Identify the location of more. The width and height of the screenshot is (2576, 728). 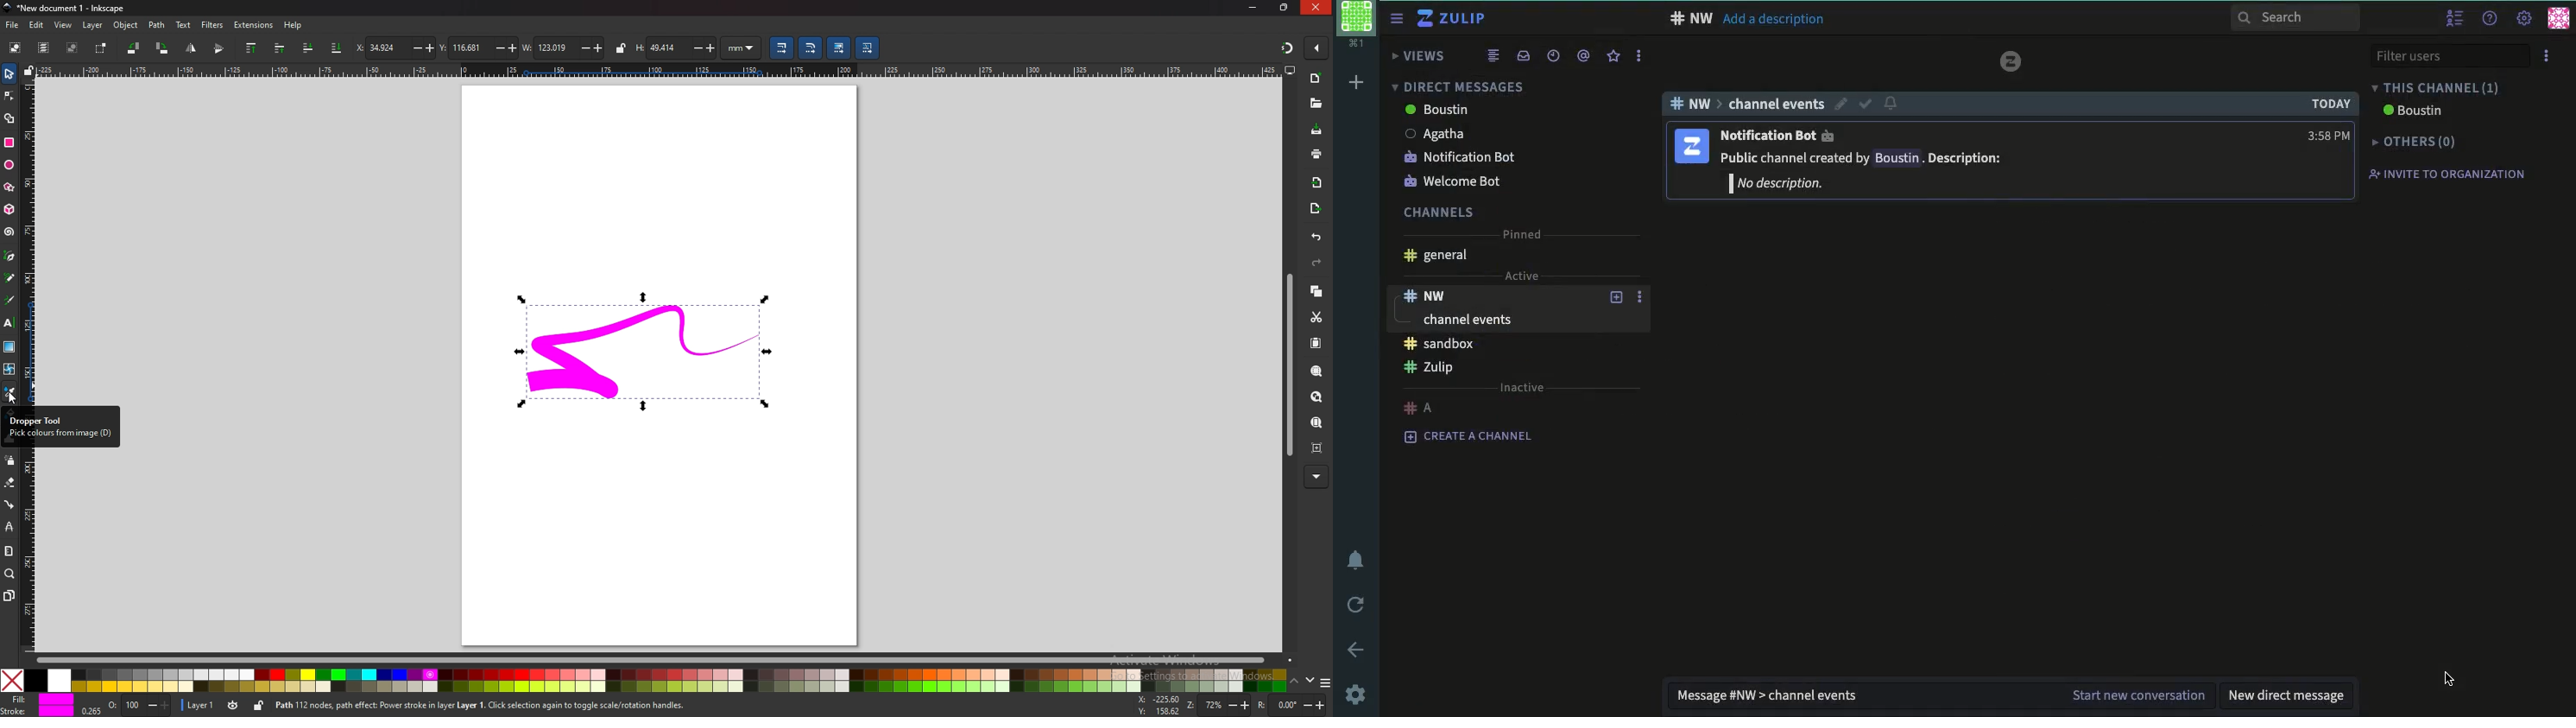
(1316, 477).